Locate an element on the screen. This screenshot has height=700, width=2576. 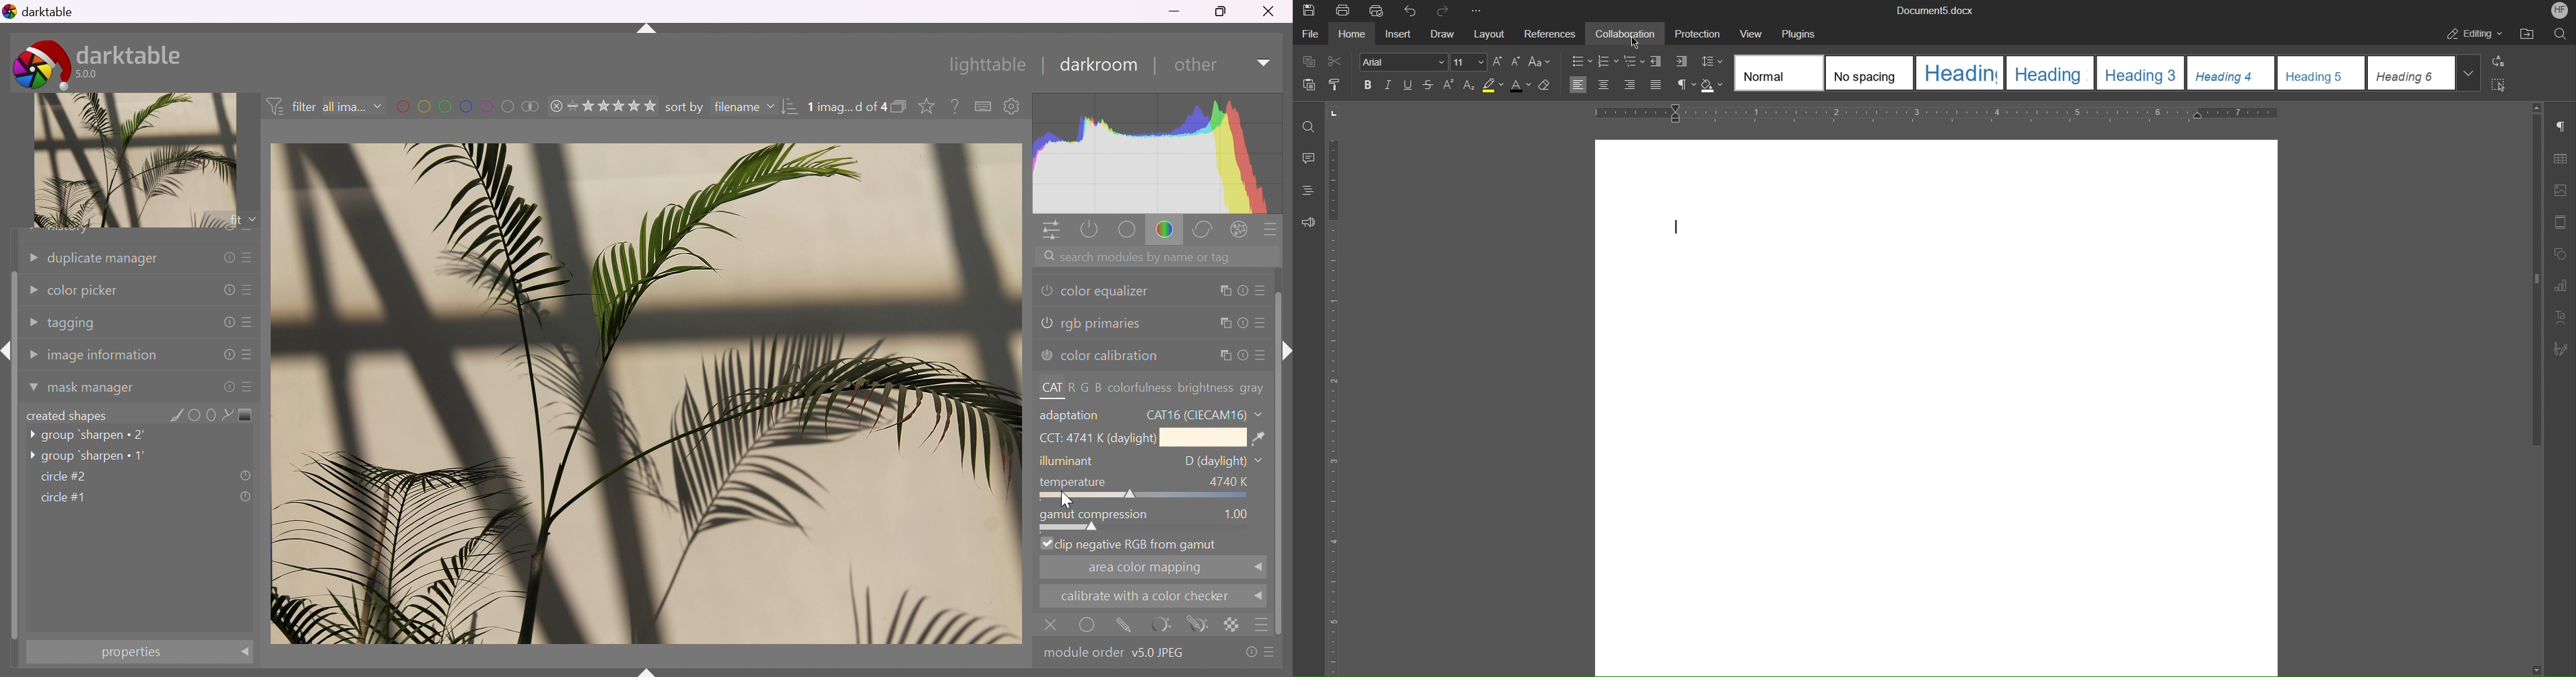
Search is located at coordinates (2559, 34).